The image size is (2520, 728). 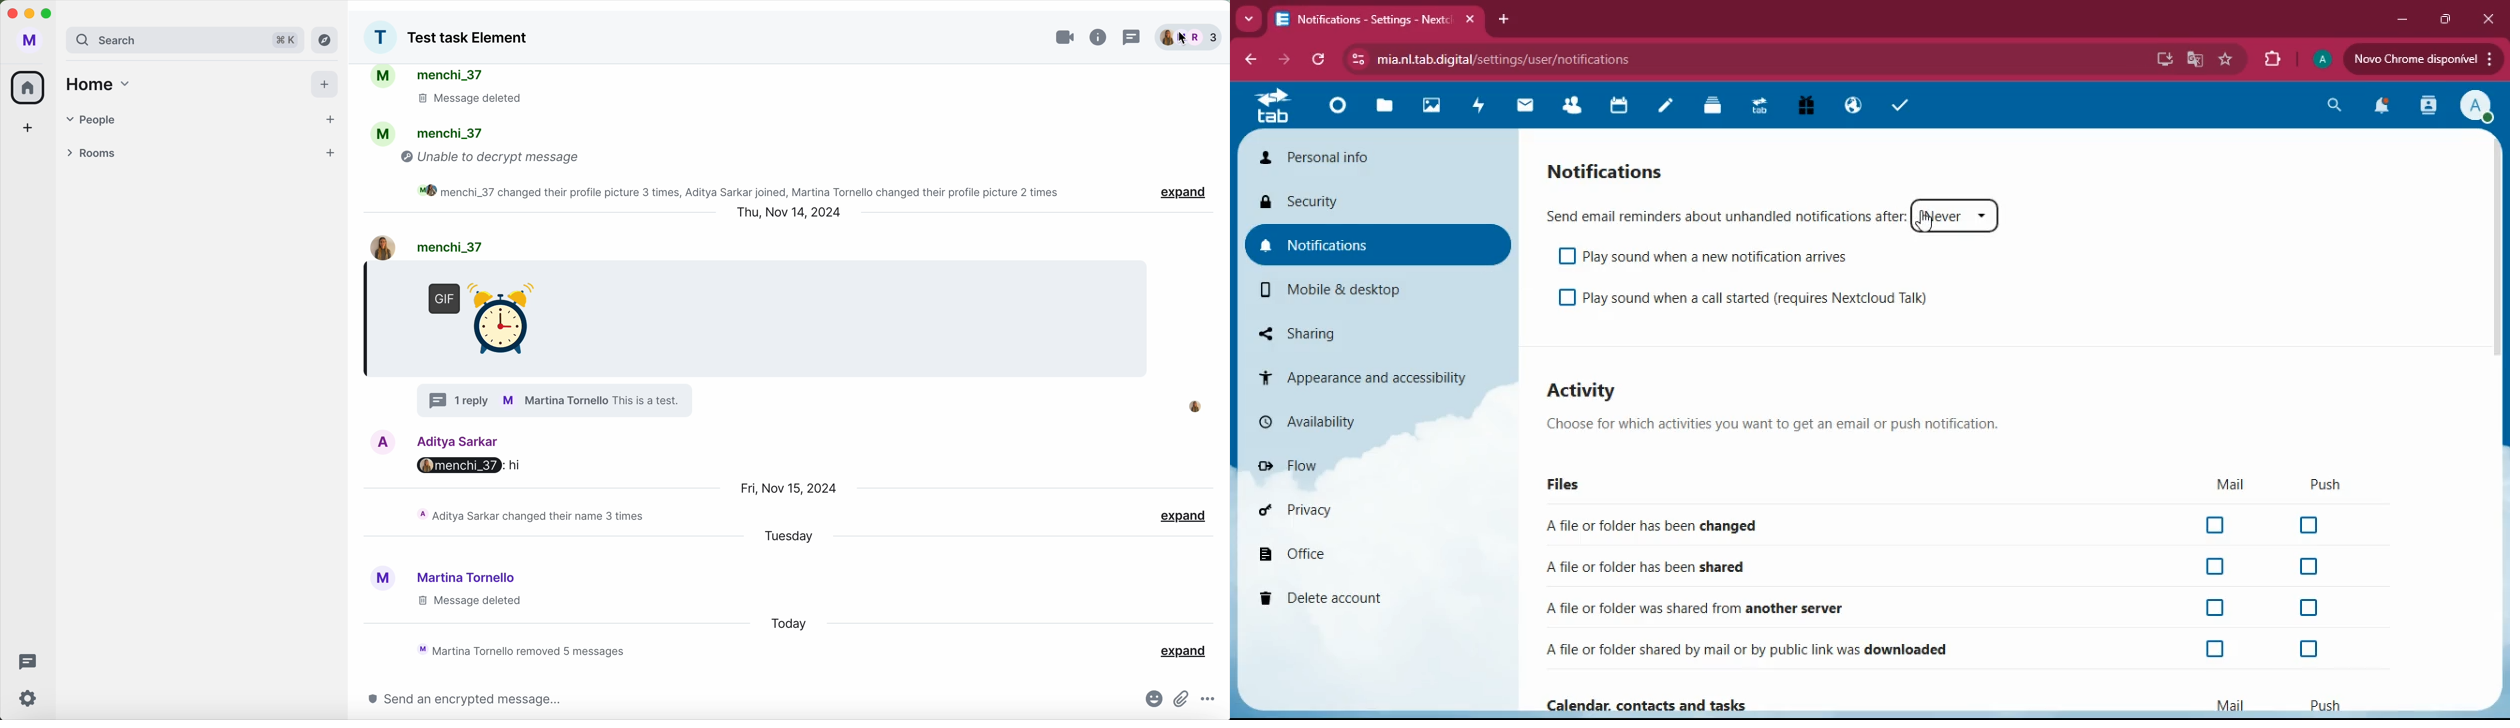 What do you see at coordinates (2335, 103) in the screenshot?
I see `search` at bounding box center [2335, 103].